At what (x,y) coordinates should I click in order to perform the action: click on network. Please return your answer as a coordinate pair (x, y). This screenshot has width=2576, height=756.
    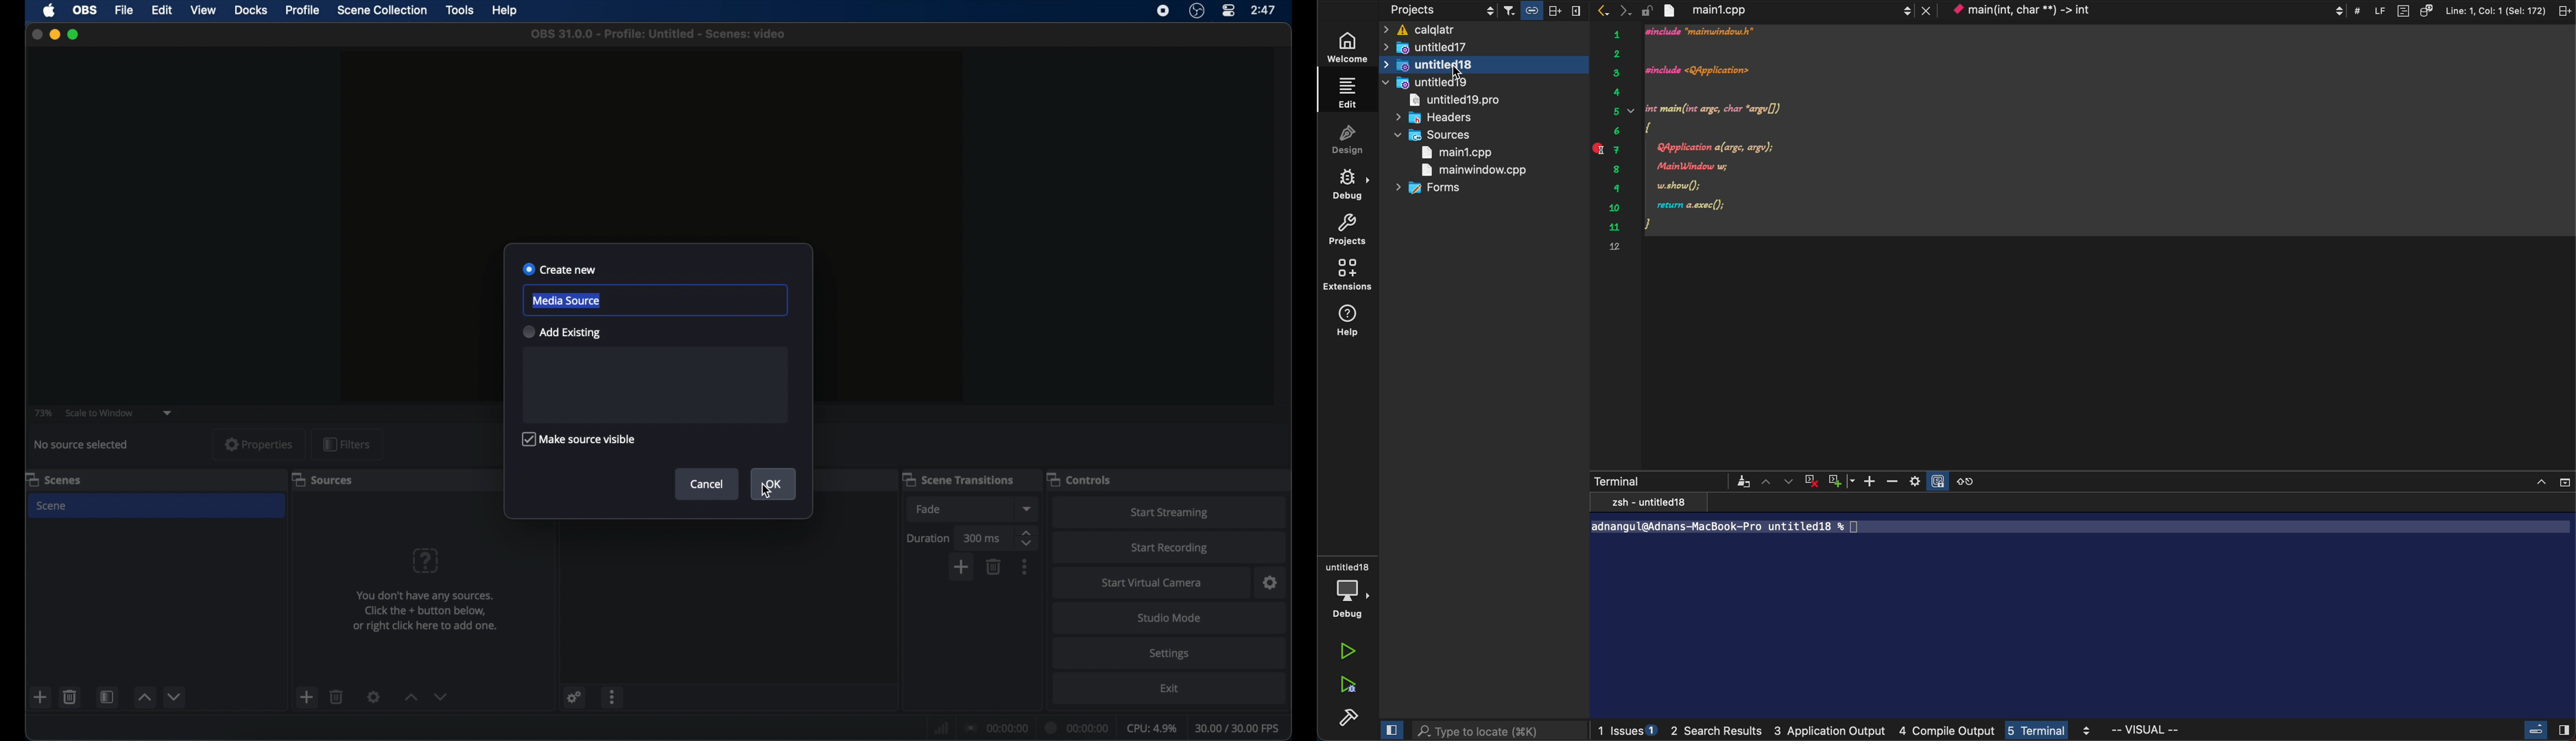
    Looking at the image, I should click on (941, 728).